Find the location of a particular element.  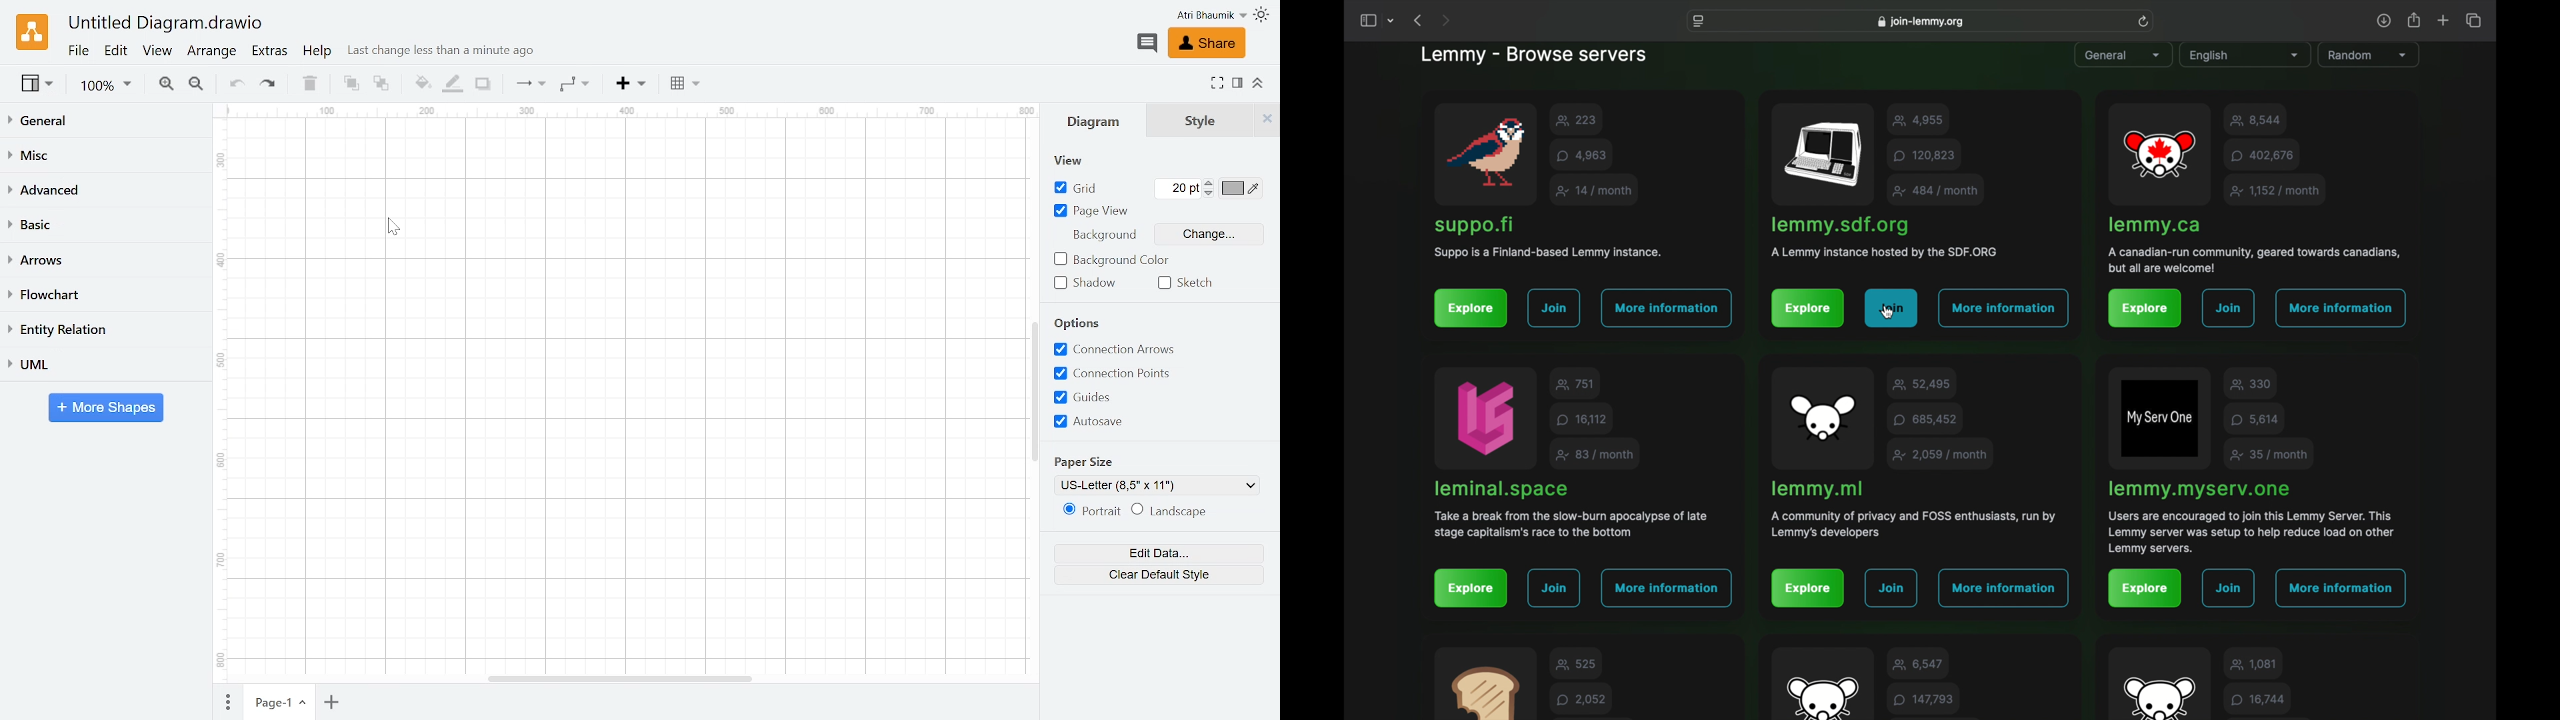

stat is located at coordinates (2269, 455).